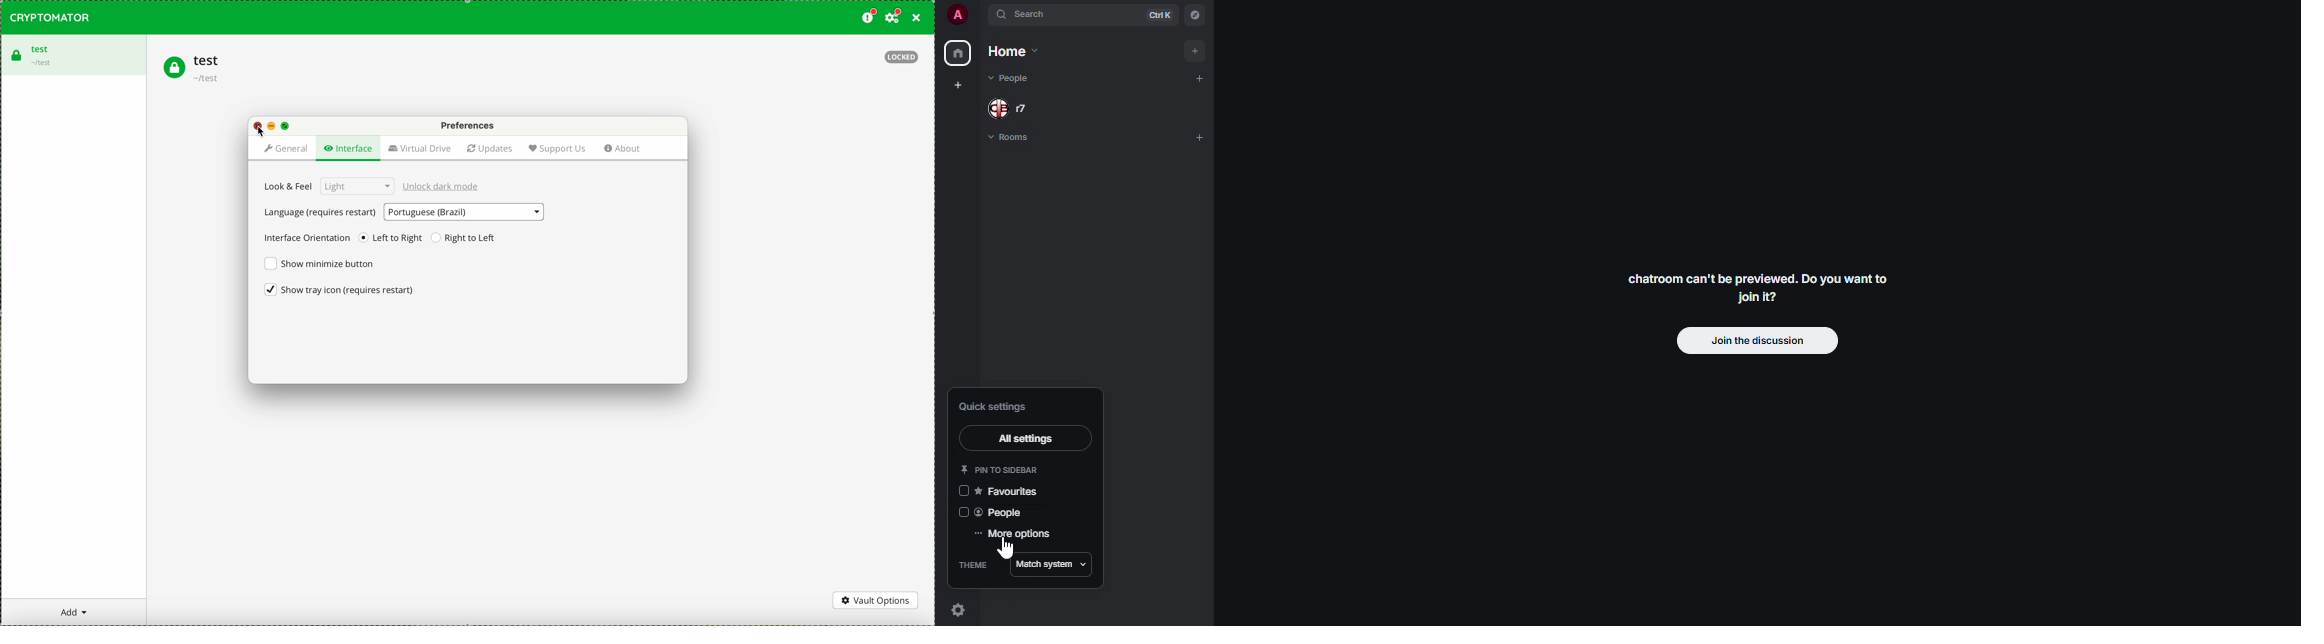  What do you see at coordinates (327, 186) in the screenshot?
I see `look & feel` at bounding box center [327, 186].